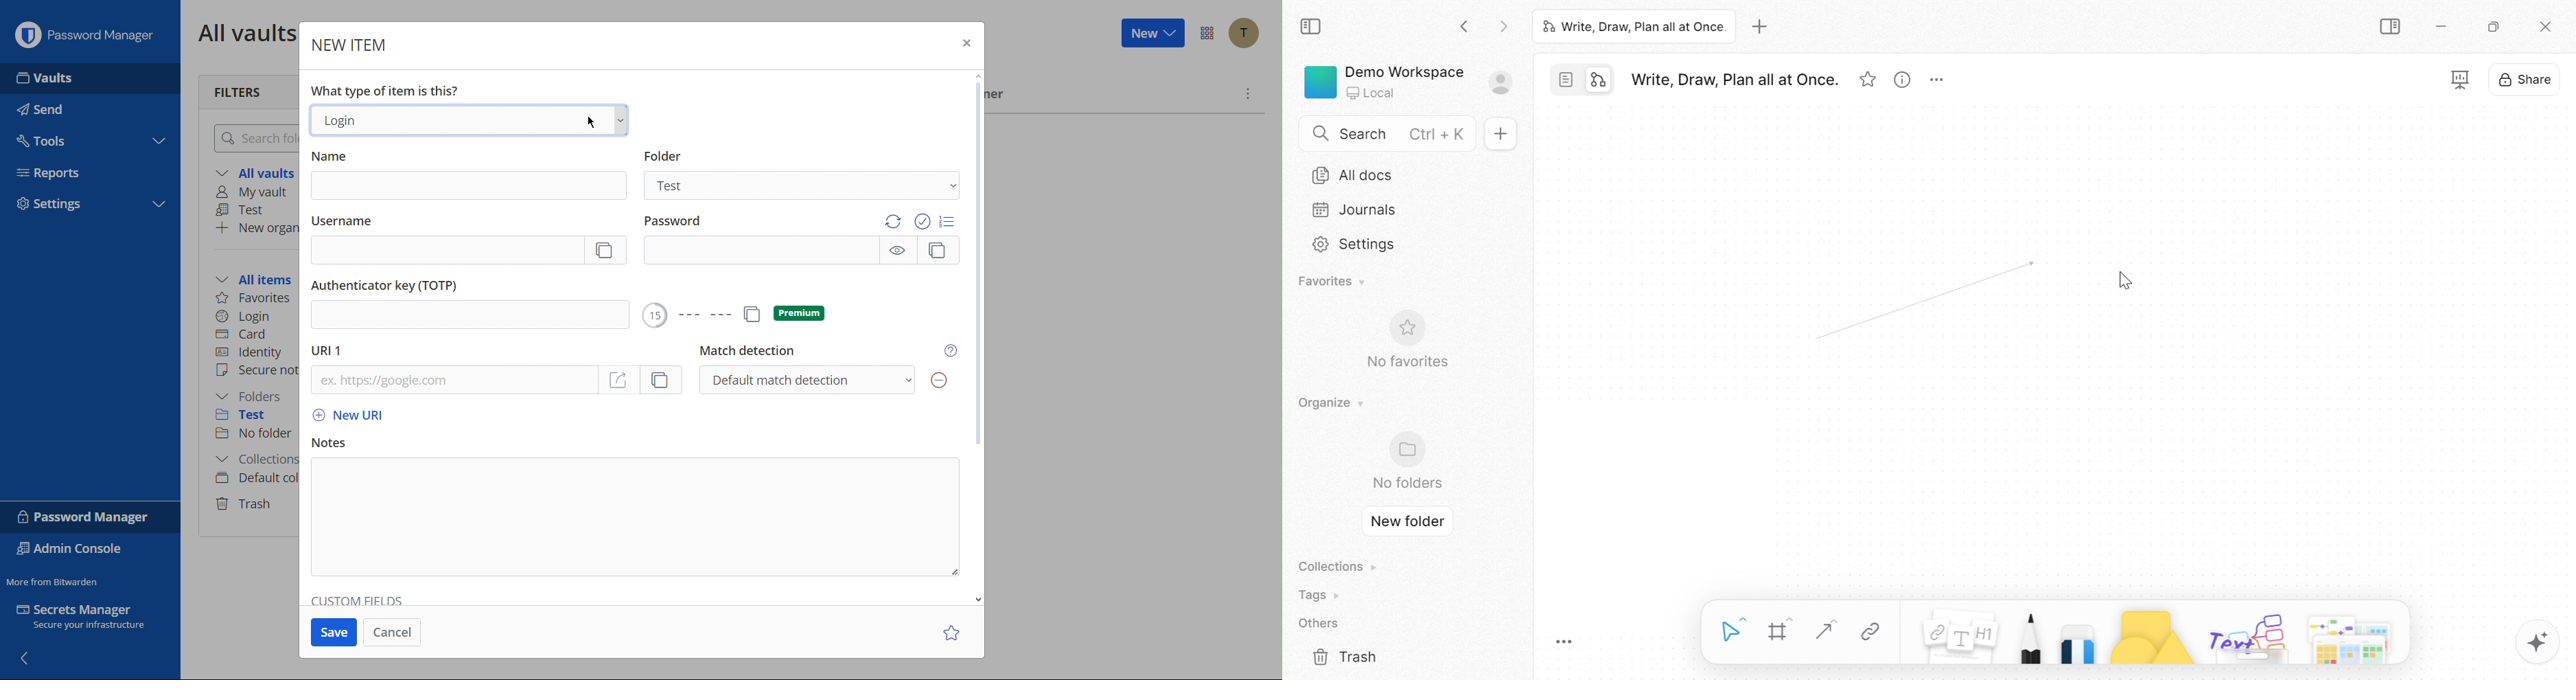 The image size is (2576, 700). What do you see at coordinates (1926, 295) in the screenshot?
I see `Arrow` at bounding box center [1926, 295].